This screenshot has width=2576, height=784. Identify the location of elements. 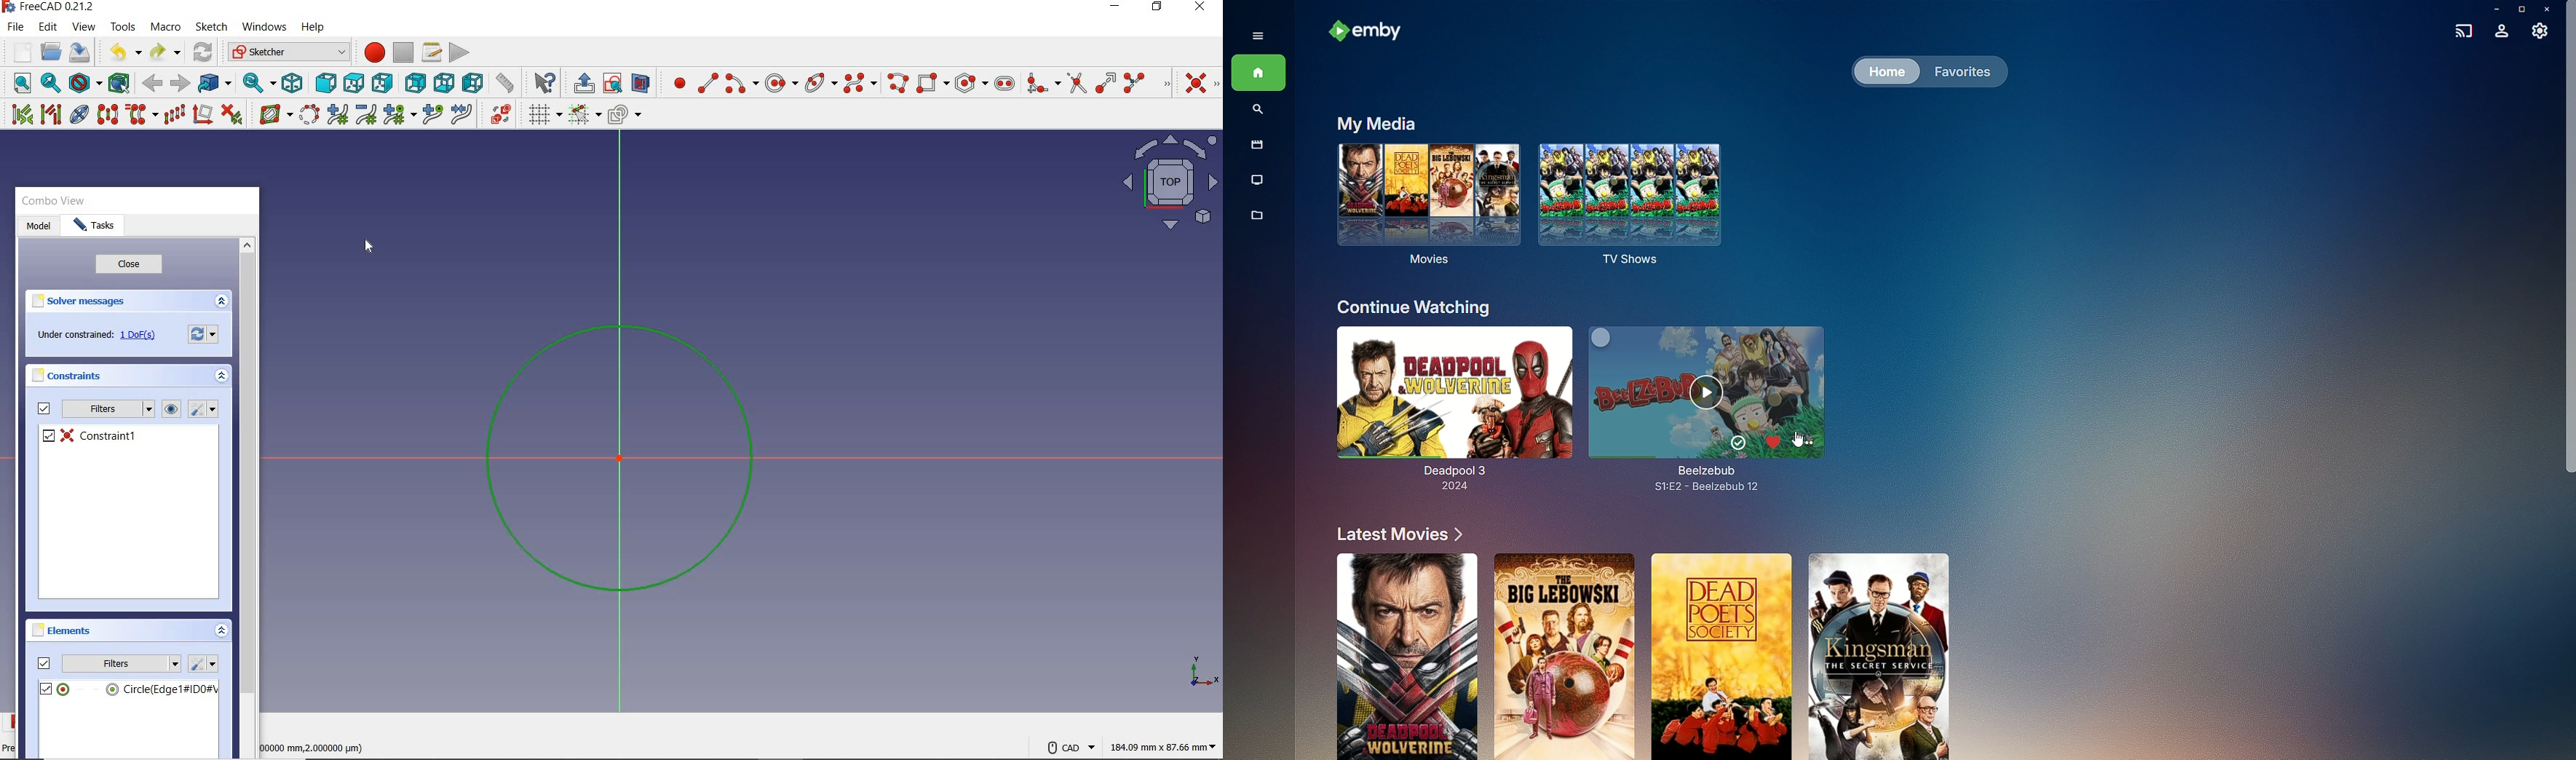
(72, 631).